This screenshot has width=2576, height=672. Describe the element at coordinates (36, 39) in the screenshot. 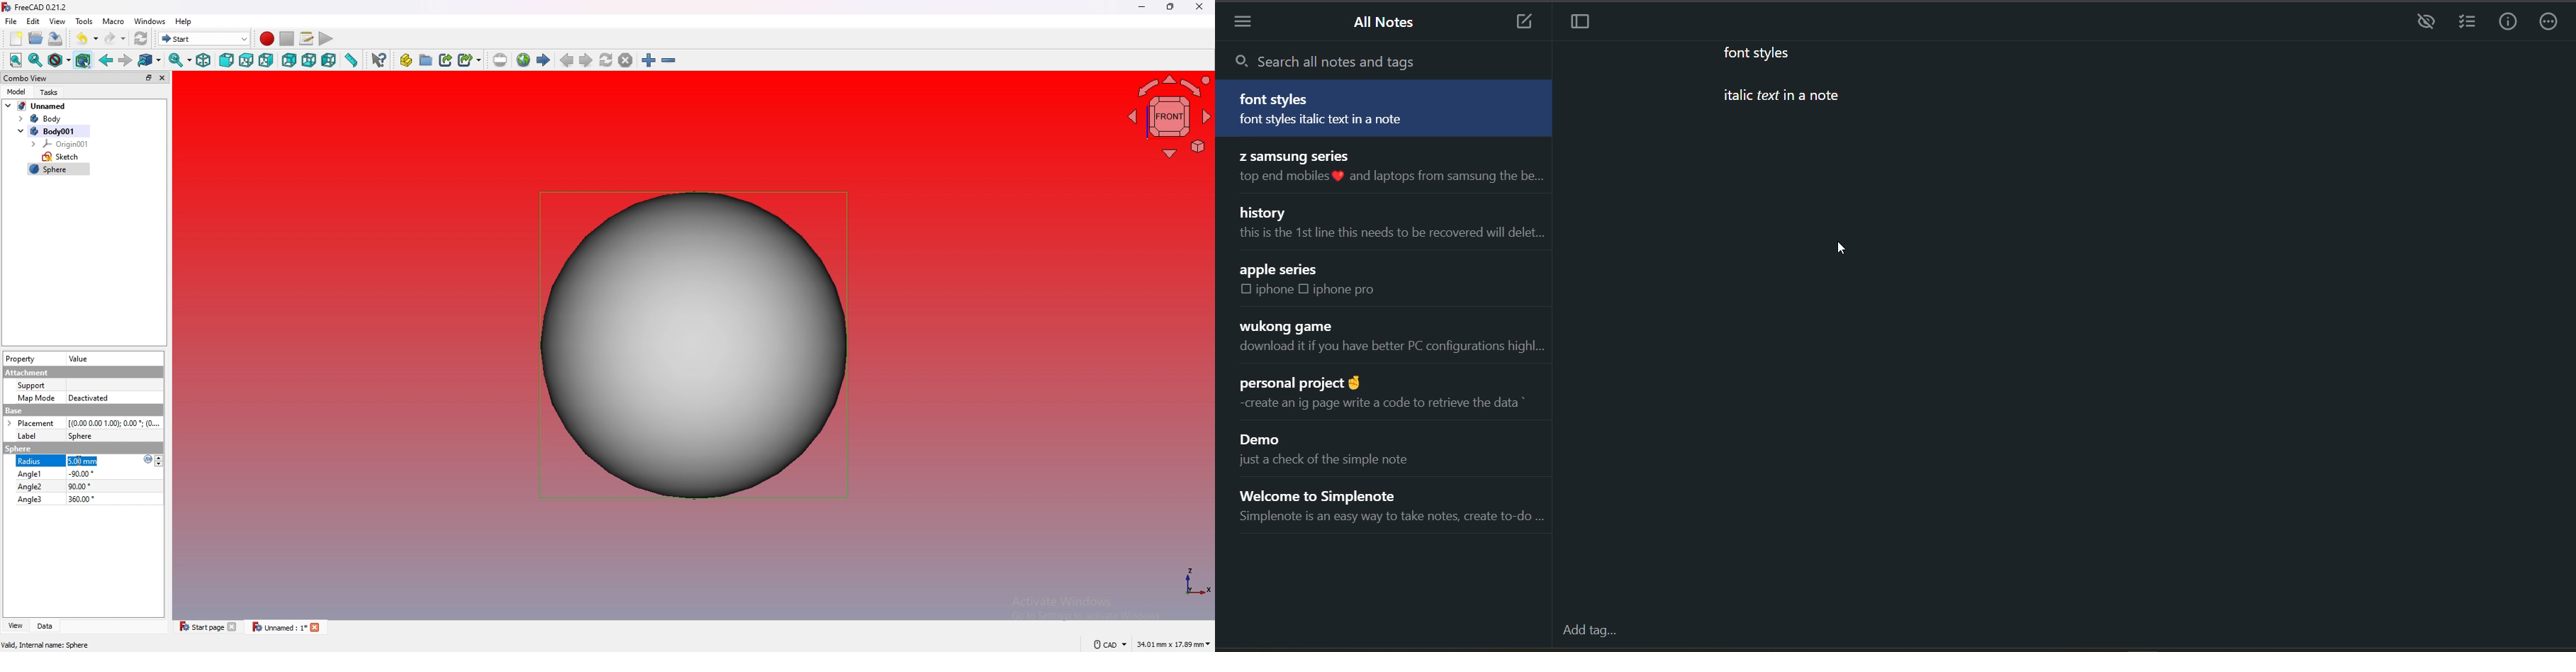

I see `open` at that location.